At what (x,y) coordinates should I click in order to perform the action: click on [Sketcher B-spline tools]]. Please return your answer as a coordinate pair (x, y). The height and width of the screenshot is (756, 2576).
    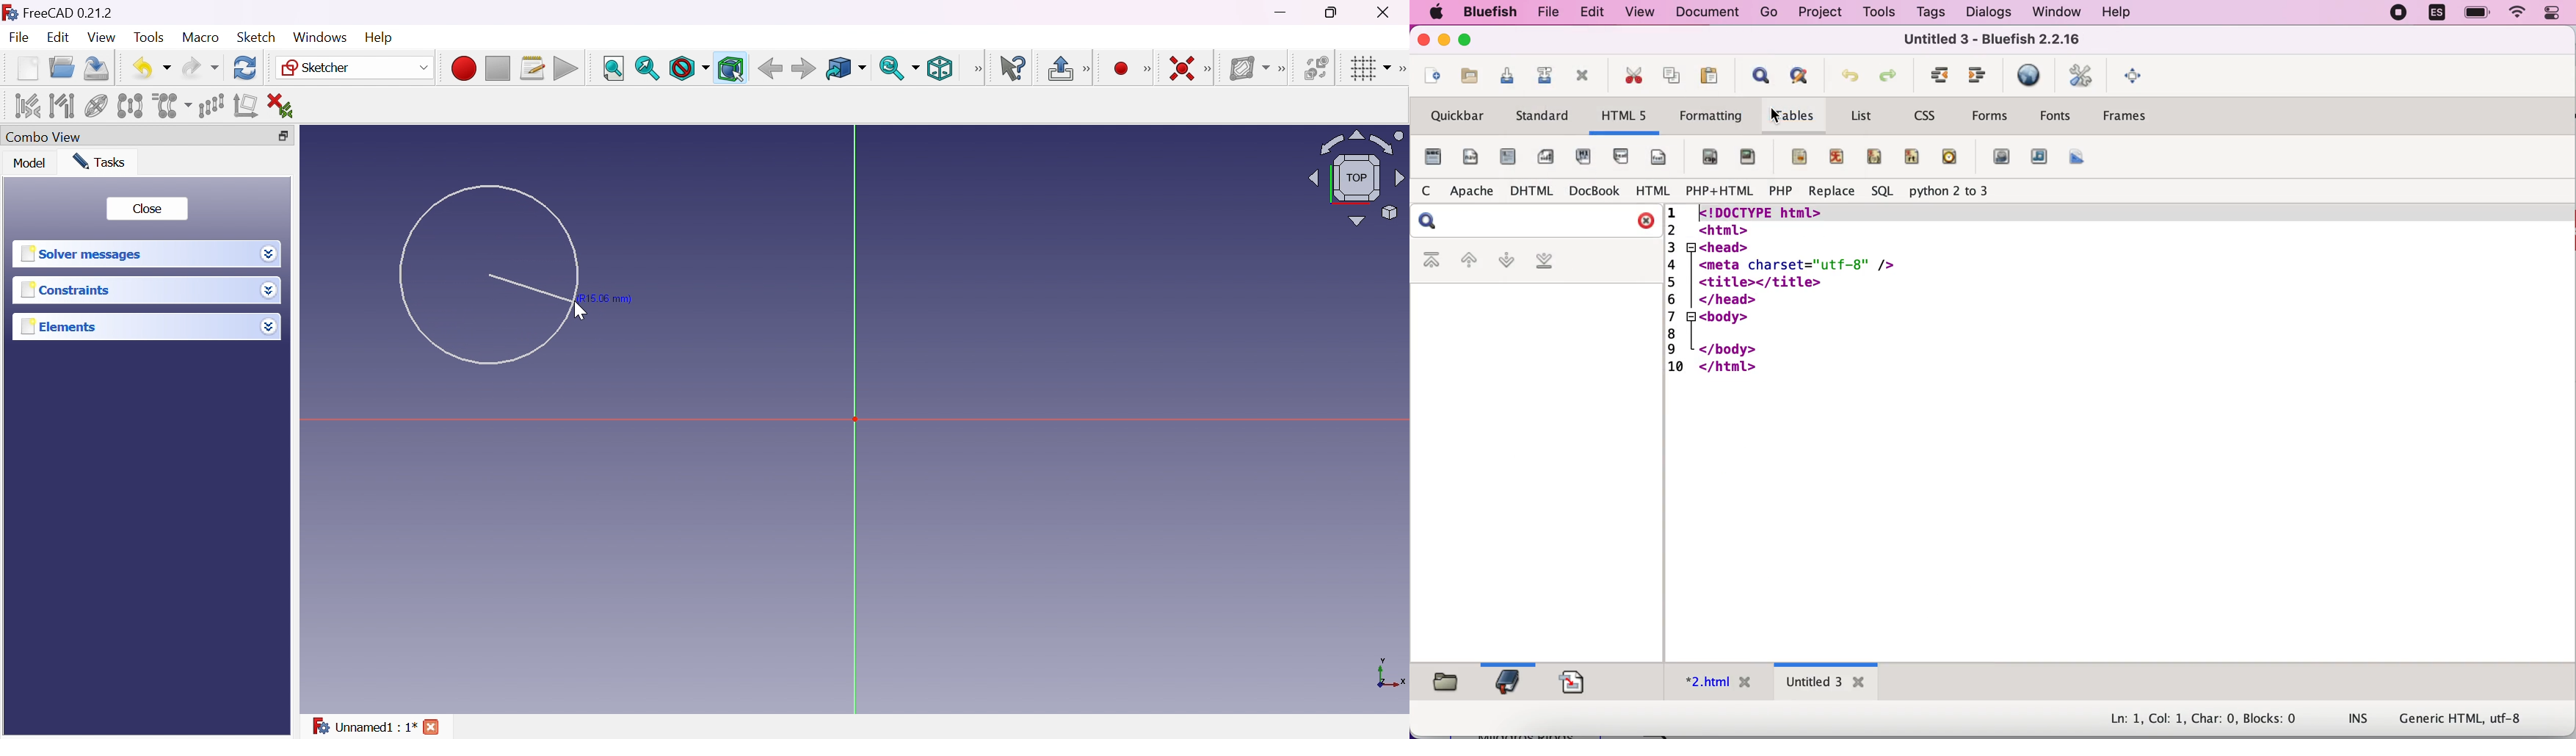
    Looking at the image, I should click on (1285, 69).